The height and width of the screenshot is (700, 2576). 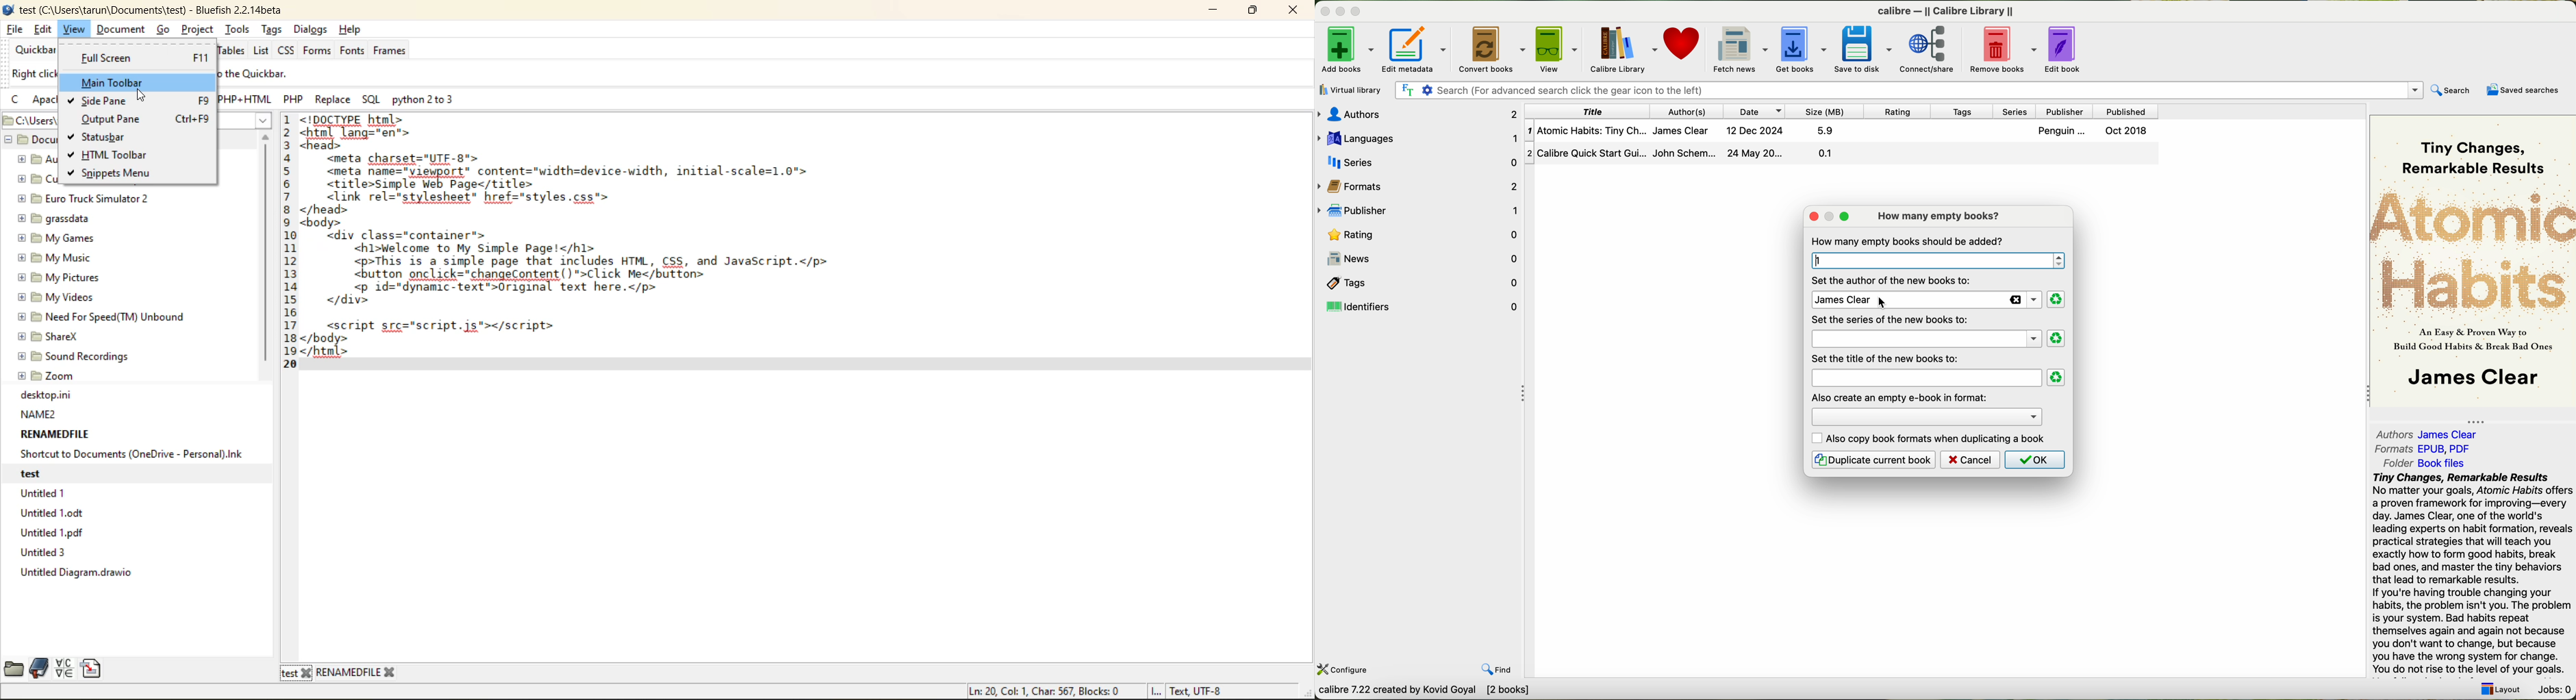 I want to click on authors, so click(x=2432, y=433).